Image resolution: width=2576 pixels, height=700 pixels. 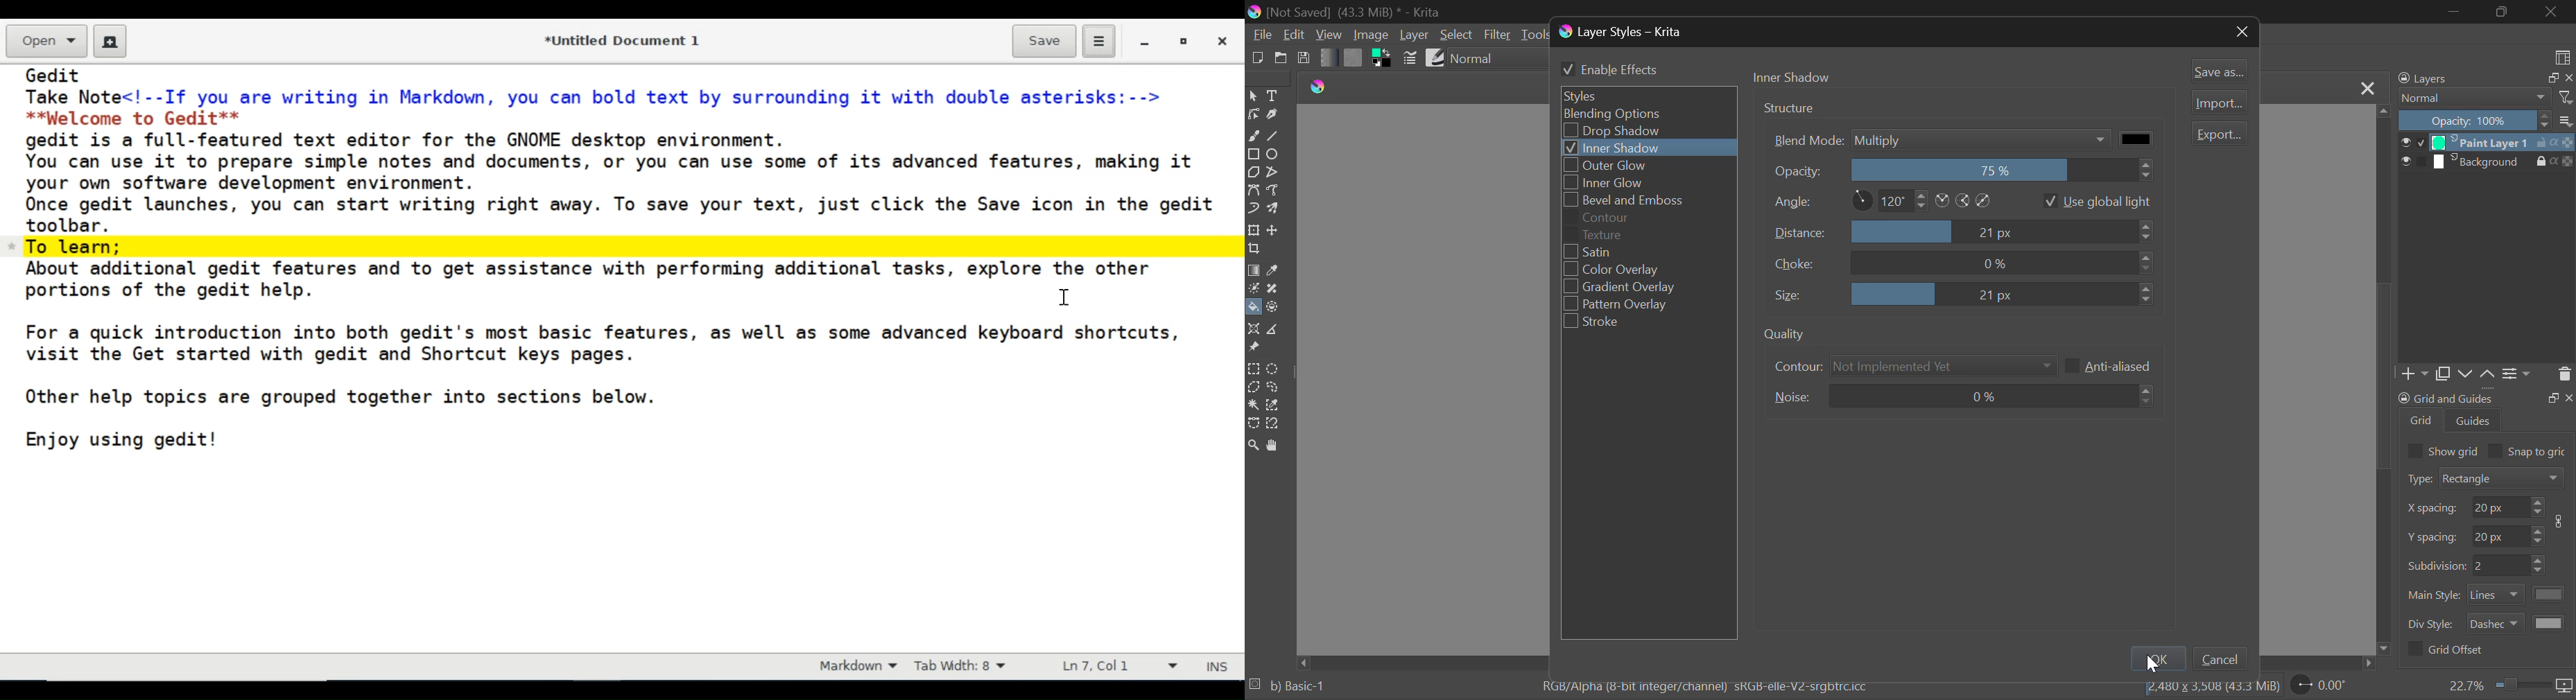 I want to click on View, so click(x=1329, y=36).